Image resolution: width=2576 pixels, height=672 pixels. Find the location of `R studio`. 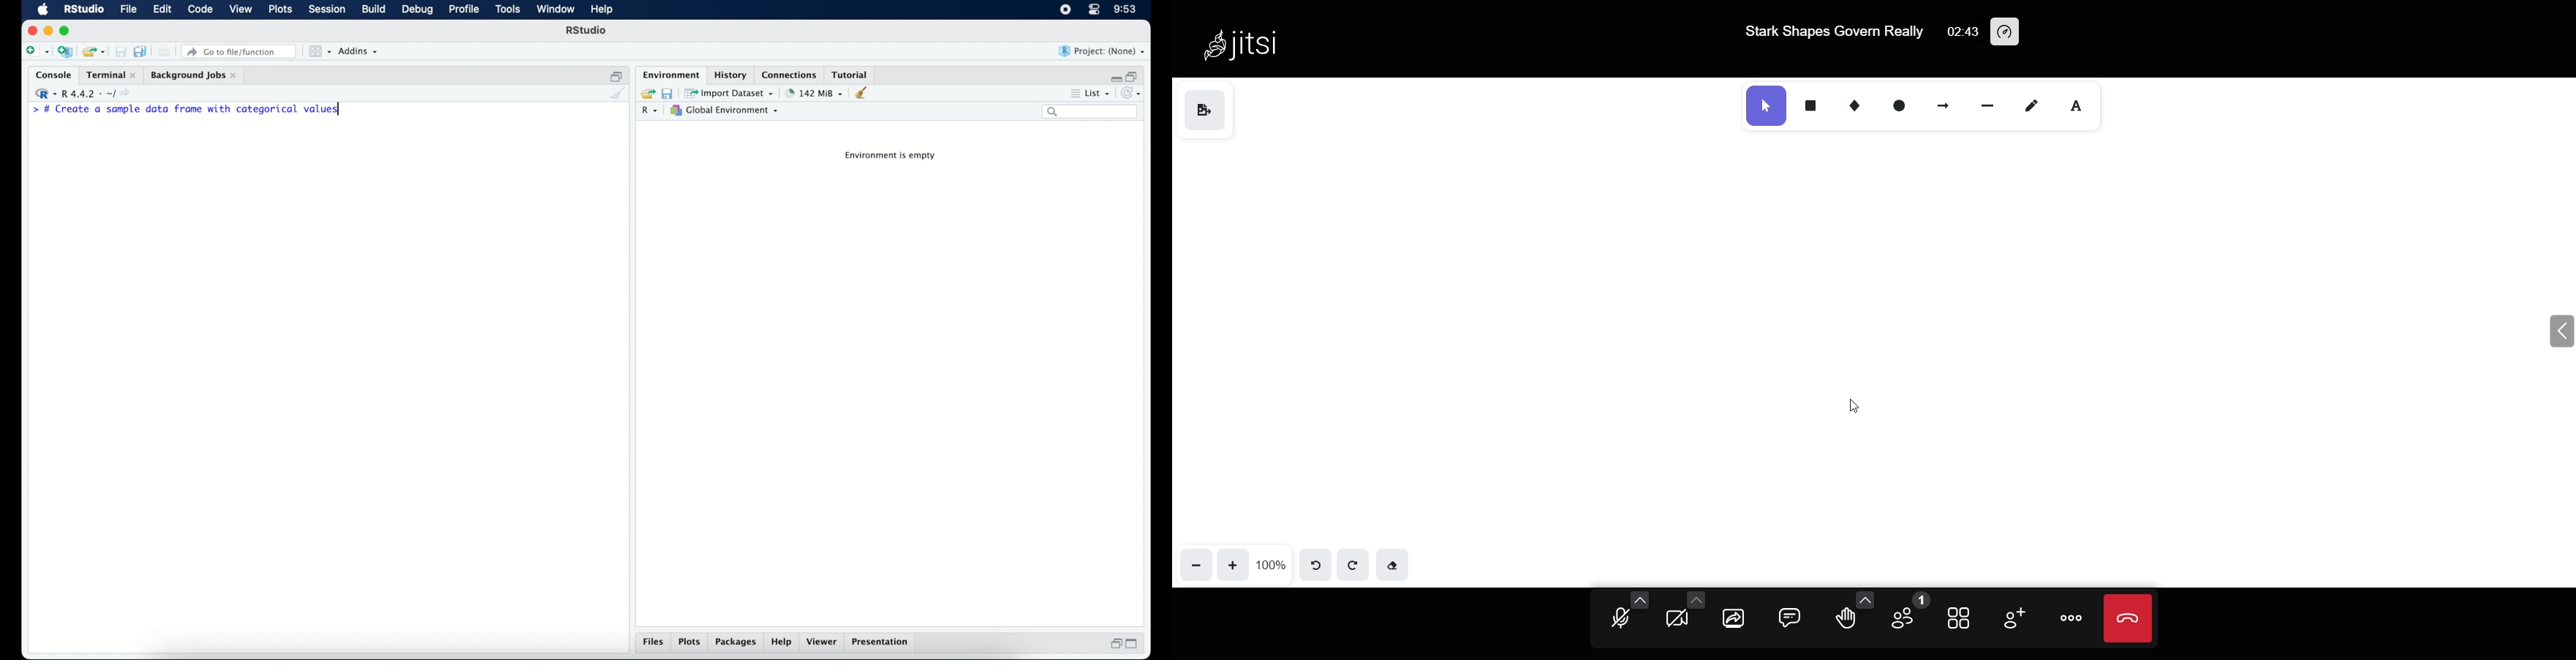

R studio is located at coordinates (84, 10).